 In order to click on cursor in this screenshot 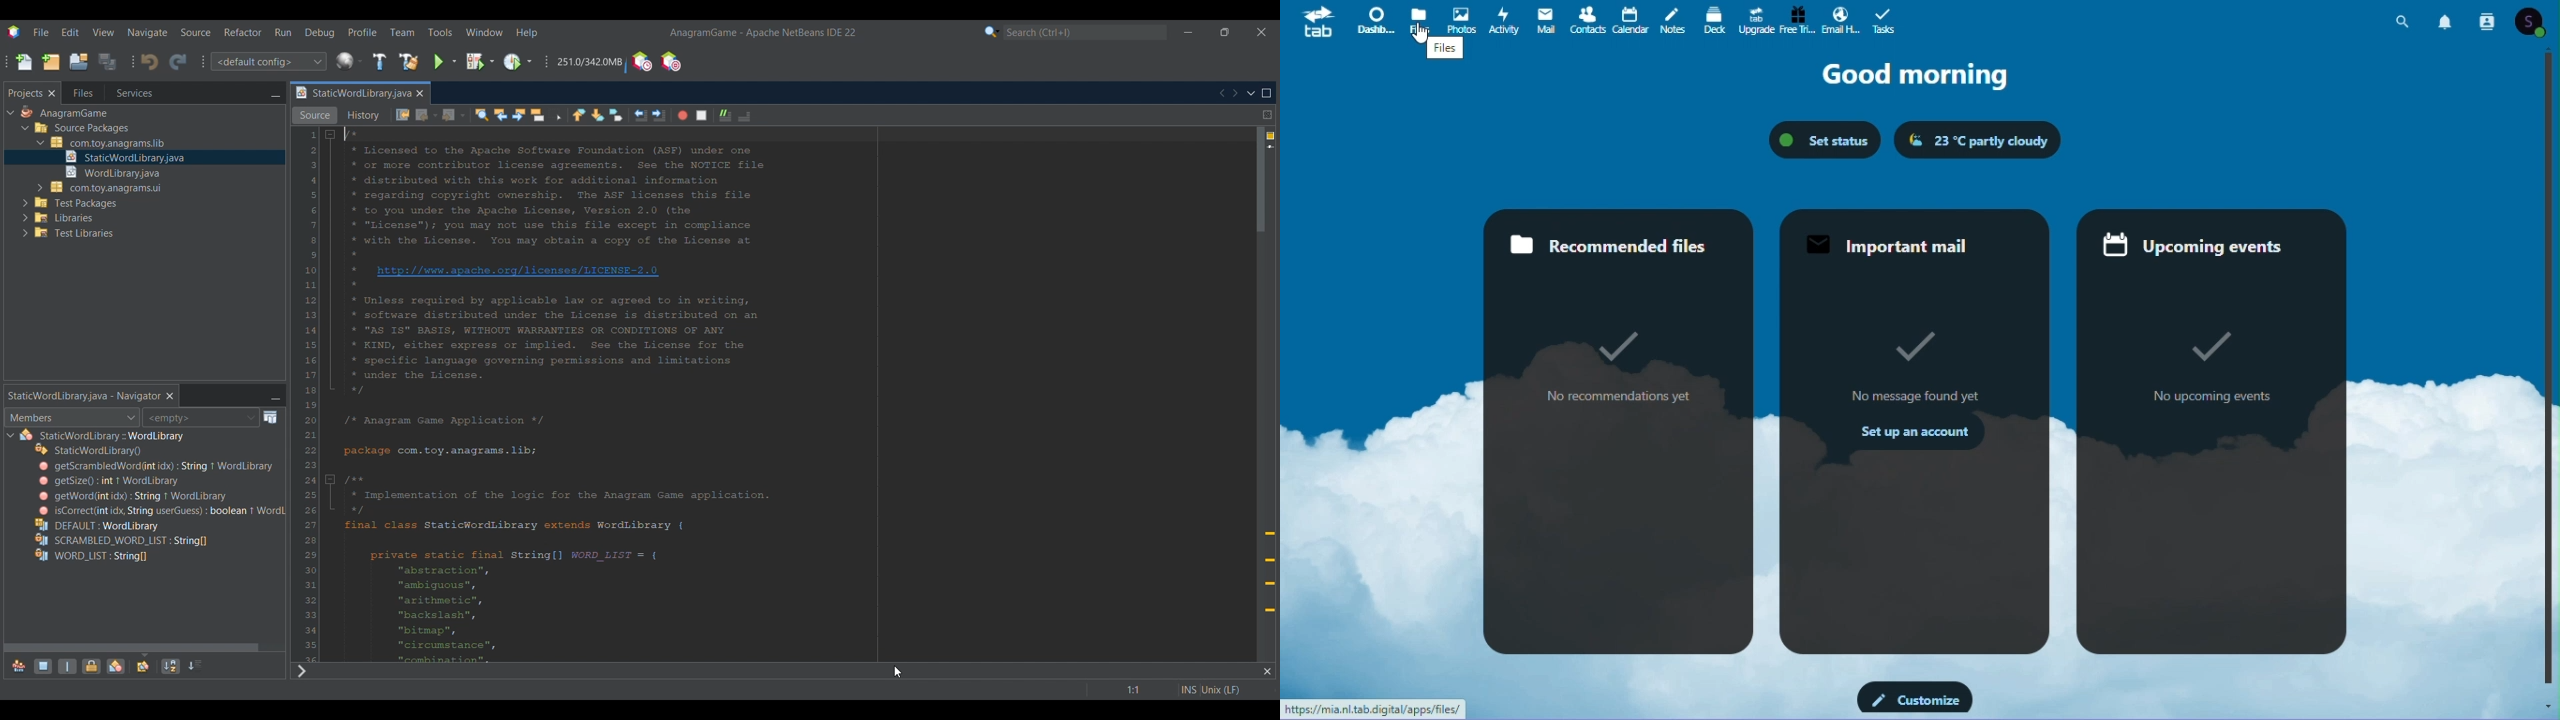, I will do `click(1422, 34)`.